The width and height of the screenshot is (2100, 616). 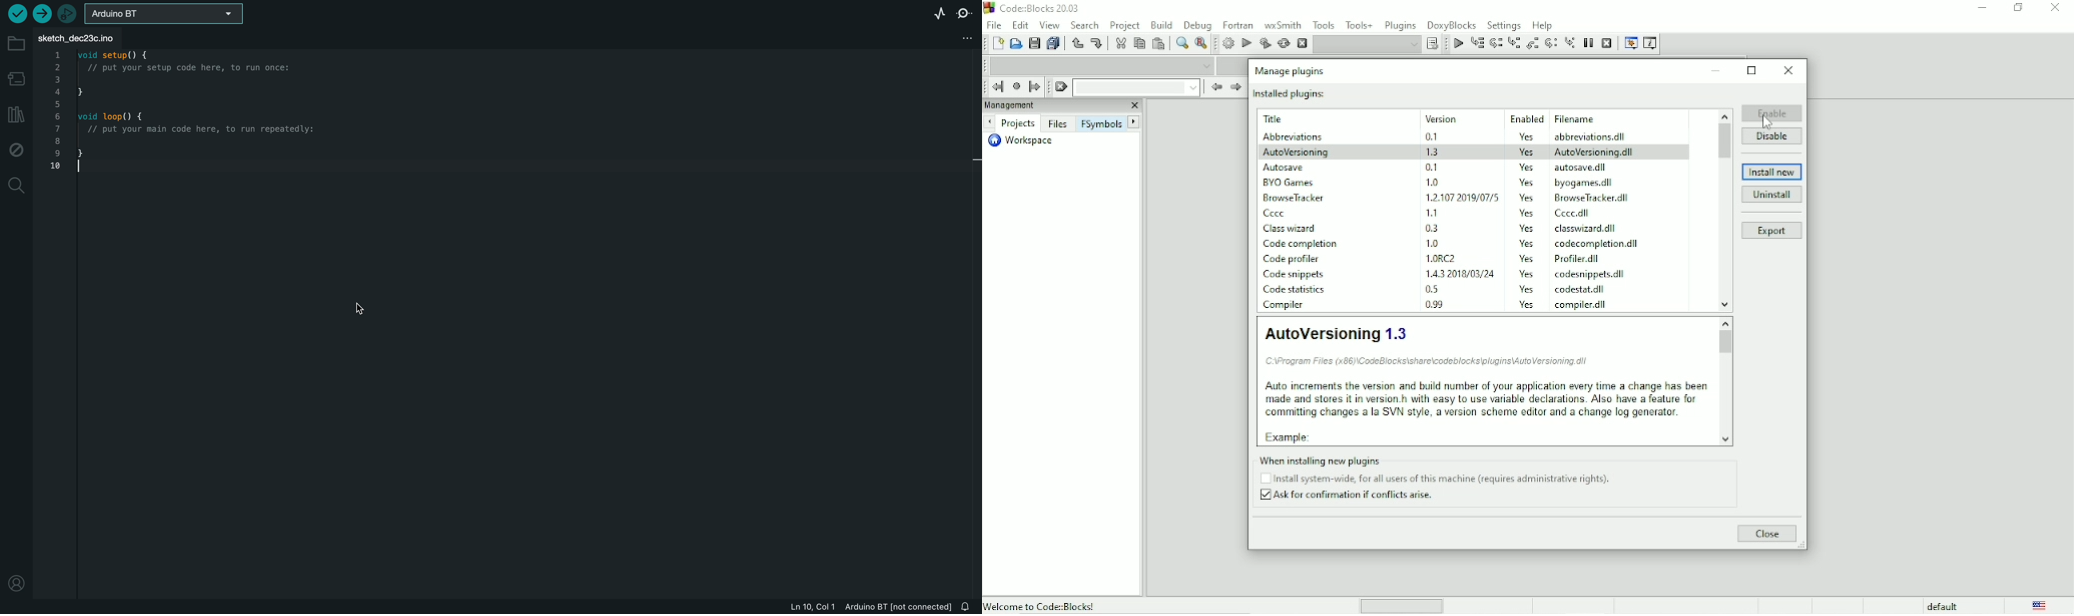 What do you see at coordinates (1591, 198) in the screenshot?
I see `file` at bounding box center [1591, 198].